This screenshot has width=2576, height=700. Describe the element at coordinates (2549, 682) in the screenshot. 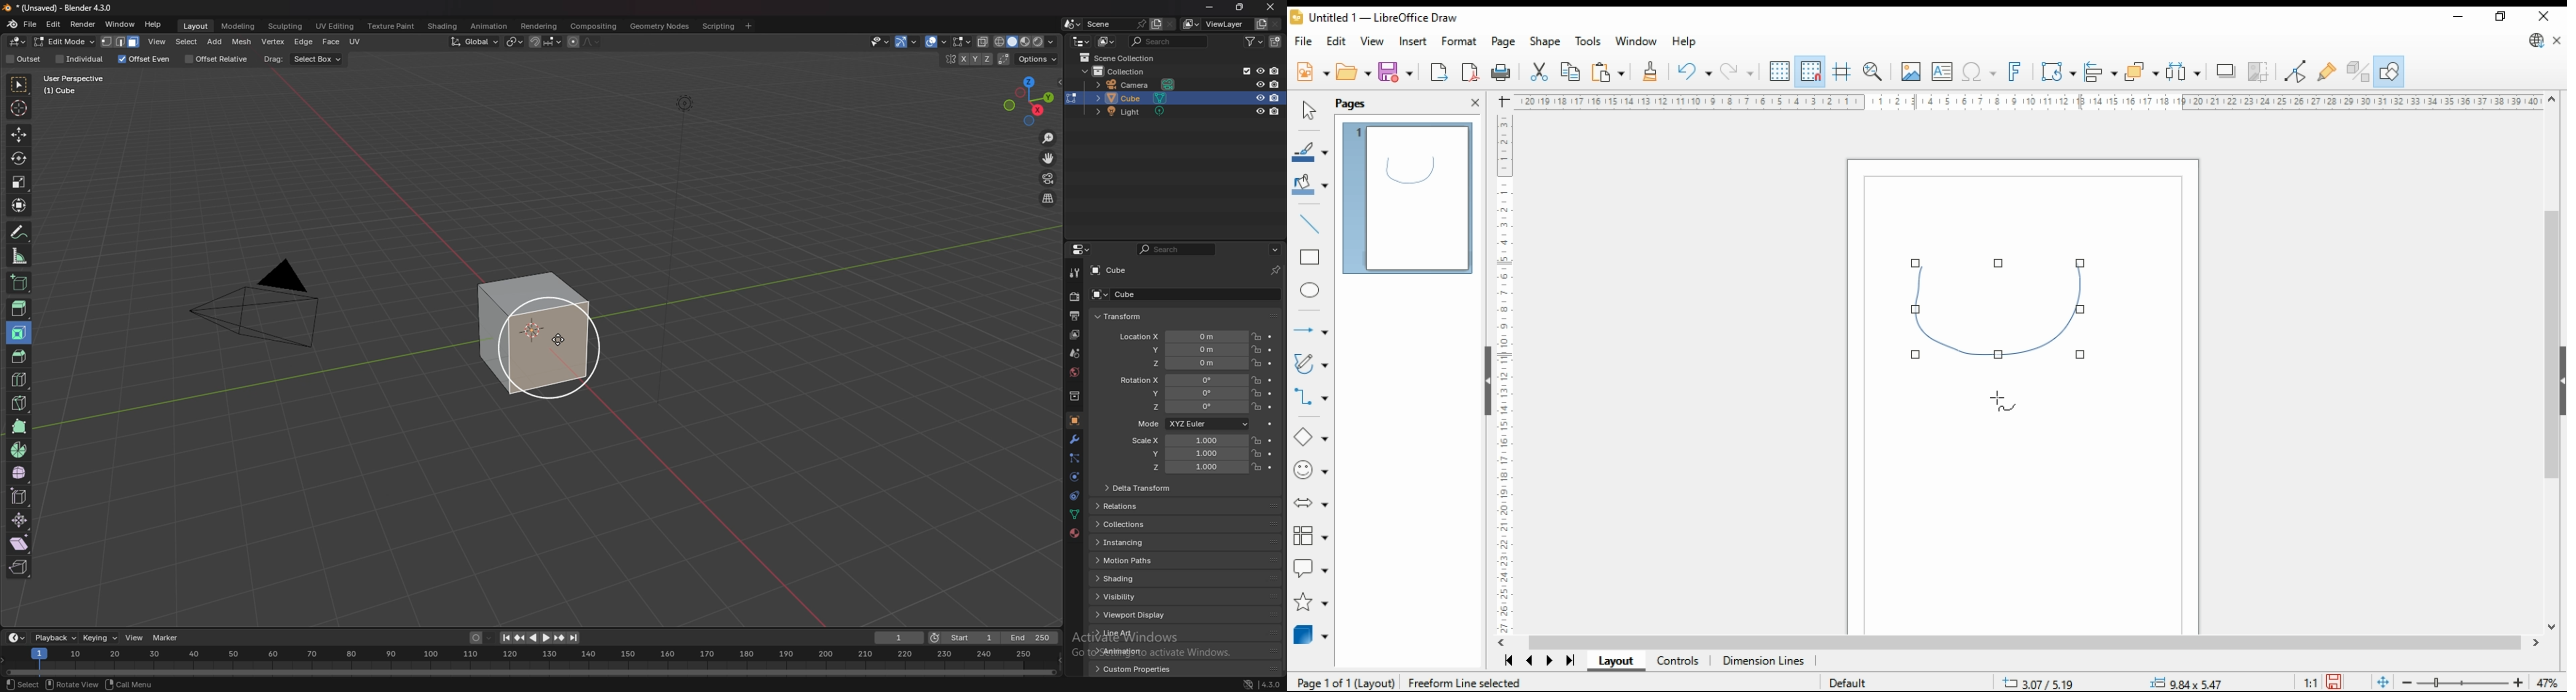

I see `zoom factor` at that location.